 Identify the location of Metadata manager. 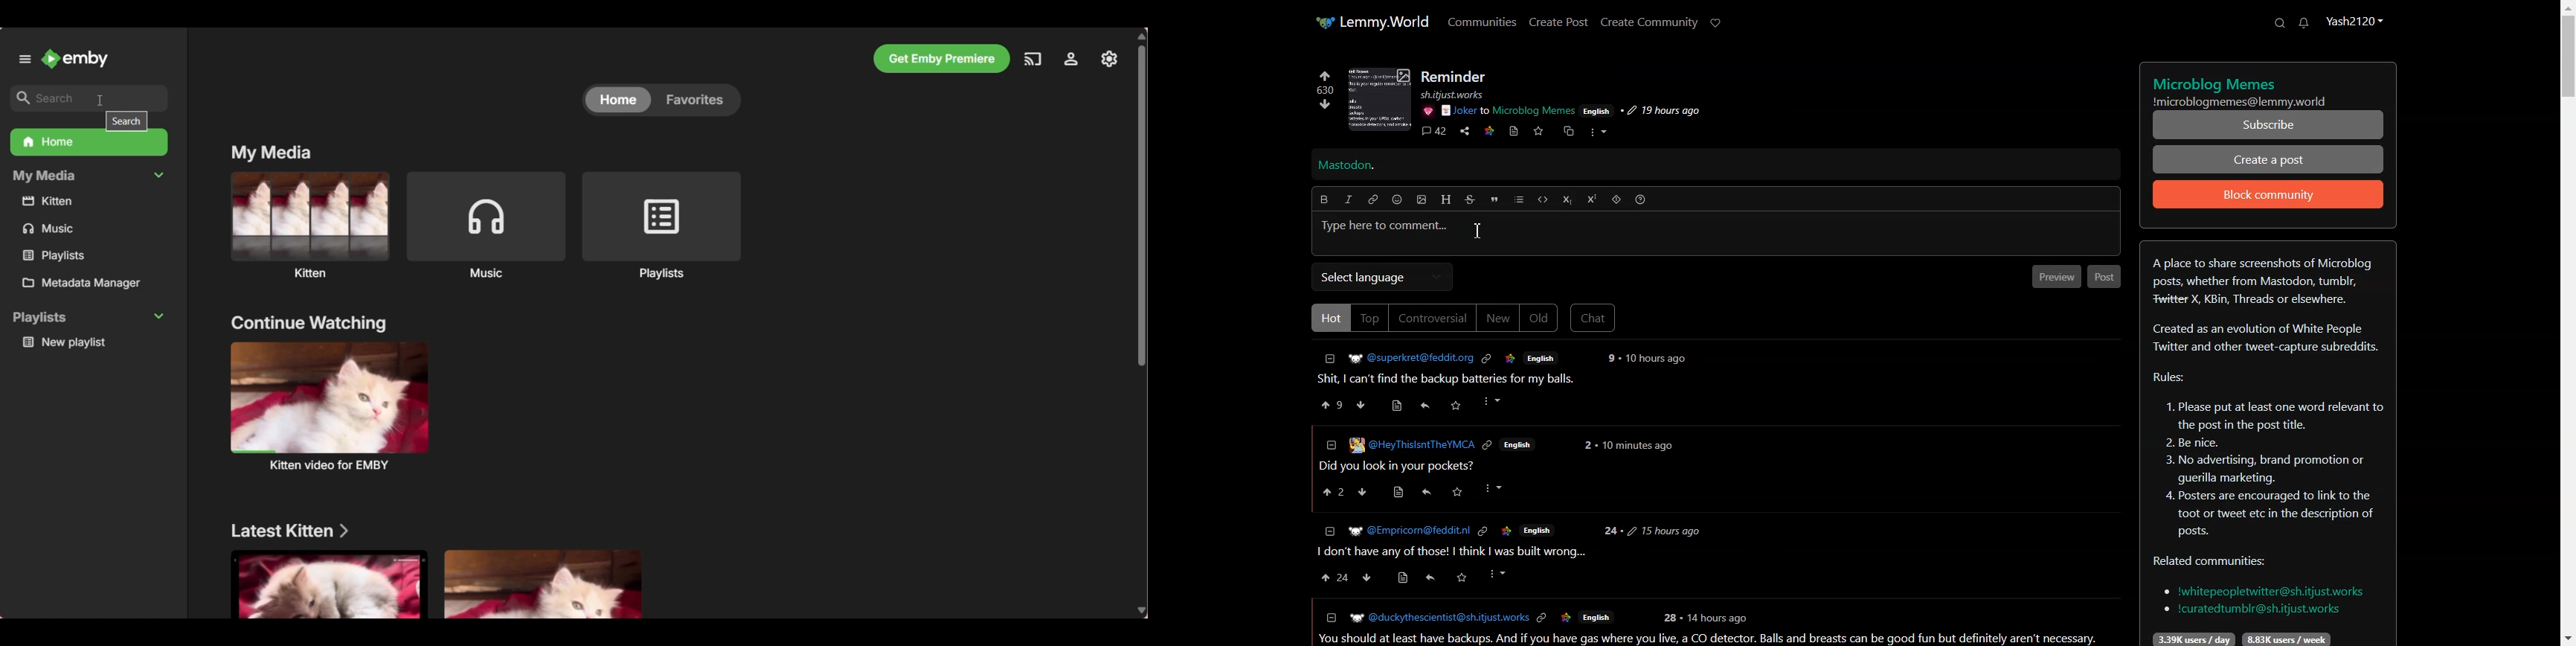
(94, 284).